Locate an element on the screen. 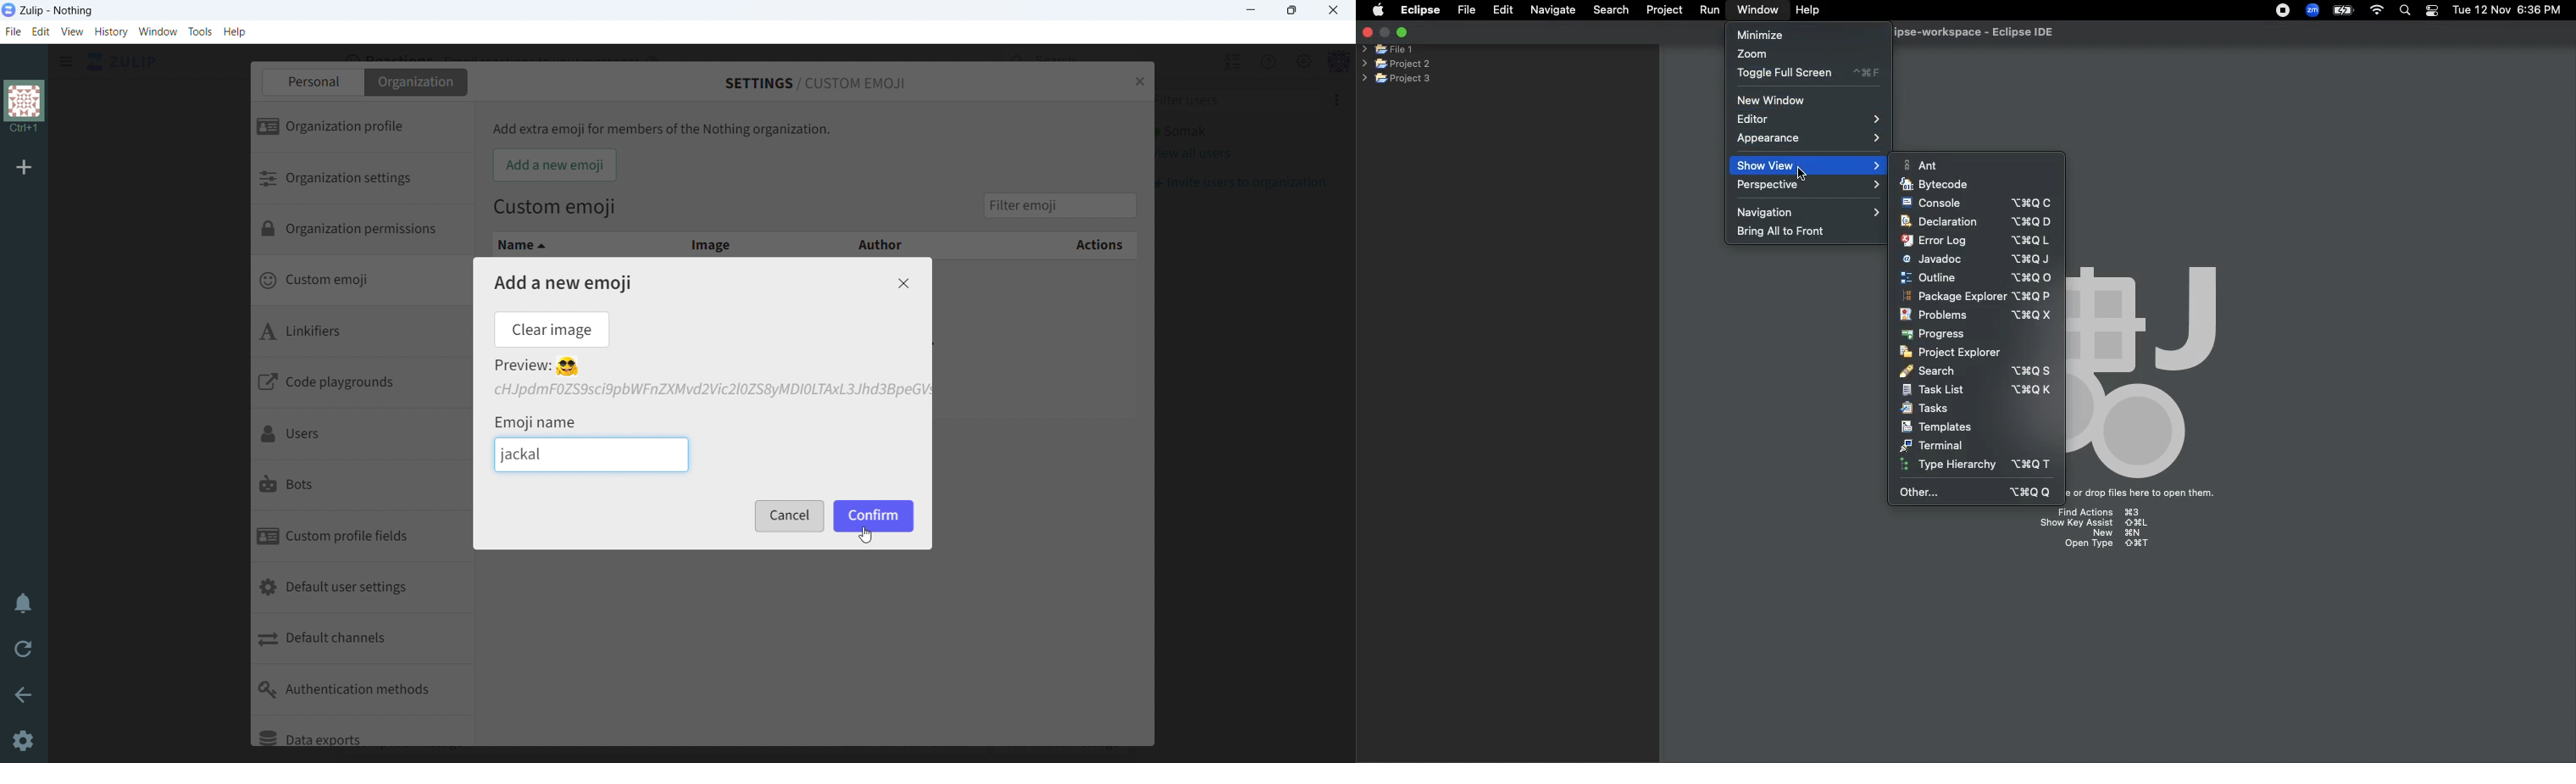 The image size is (2576, 784). Navigate is located at coordinates (1554, 10).